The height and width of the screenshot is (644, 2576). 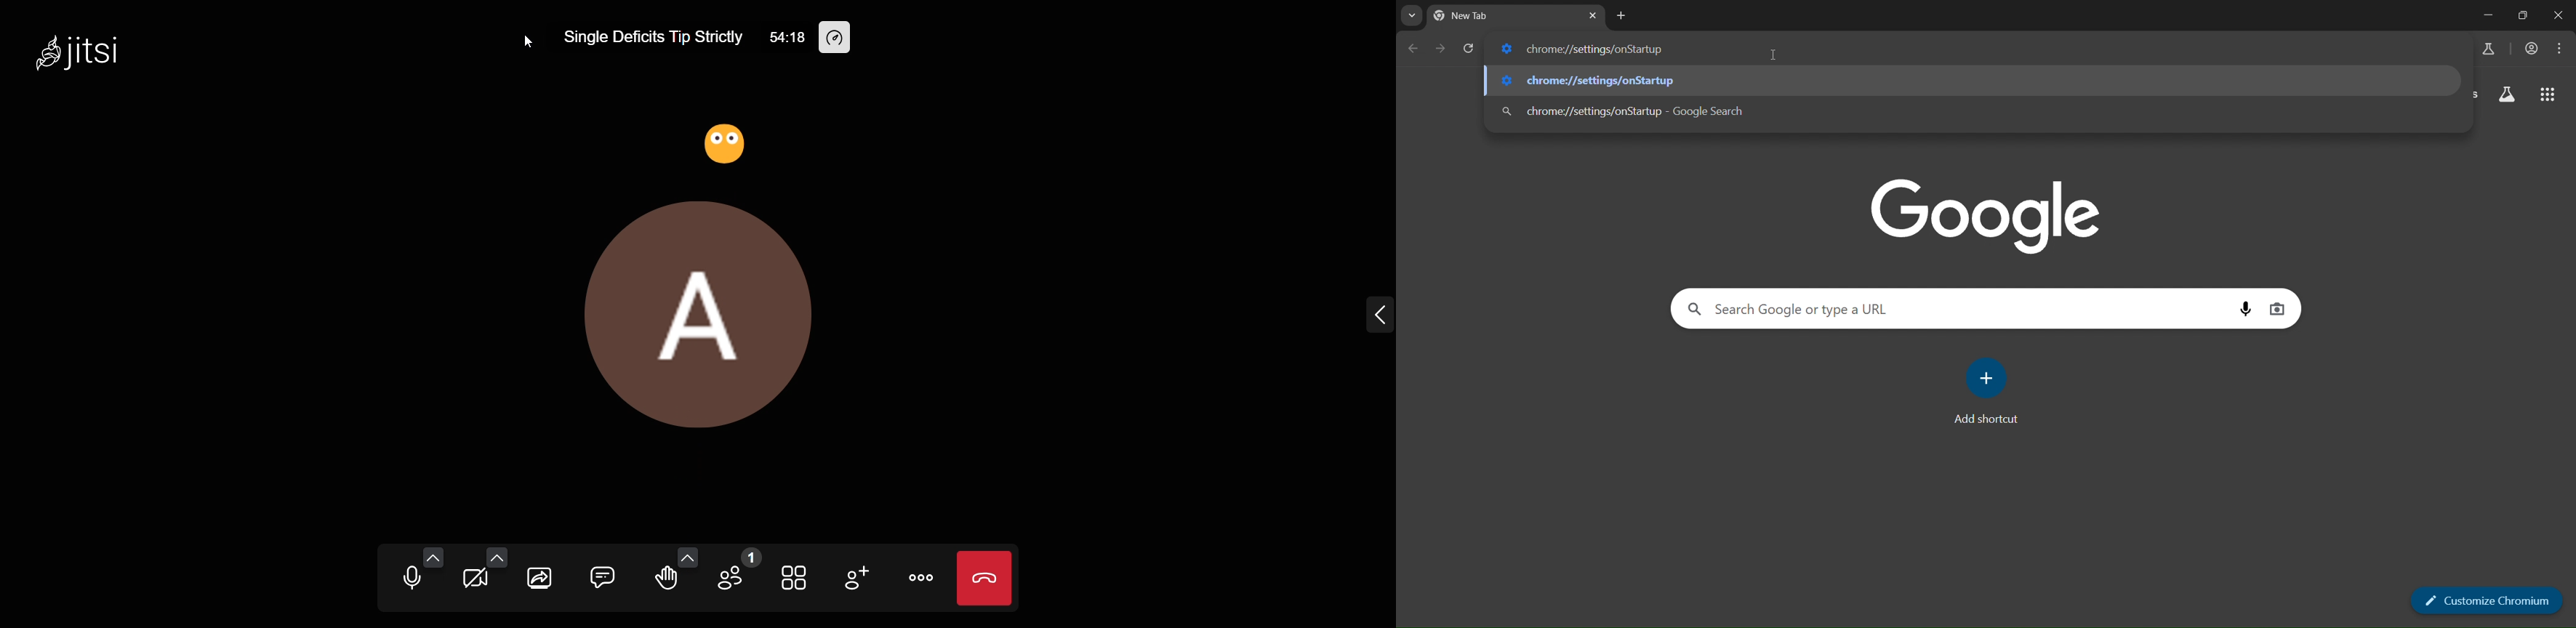 What do you see at coordinates (1624, 108) in the screenshot?
I see `chrome://settings/onStartup ` at bounding box center [1624, 108].